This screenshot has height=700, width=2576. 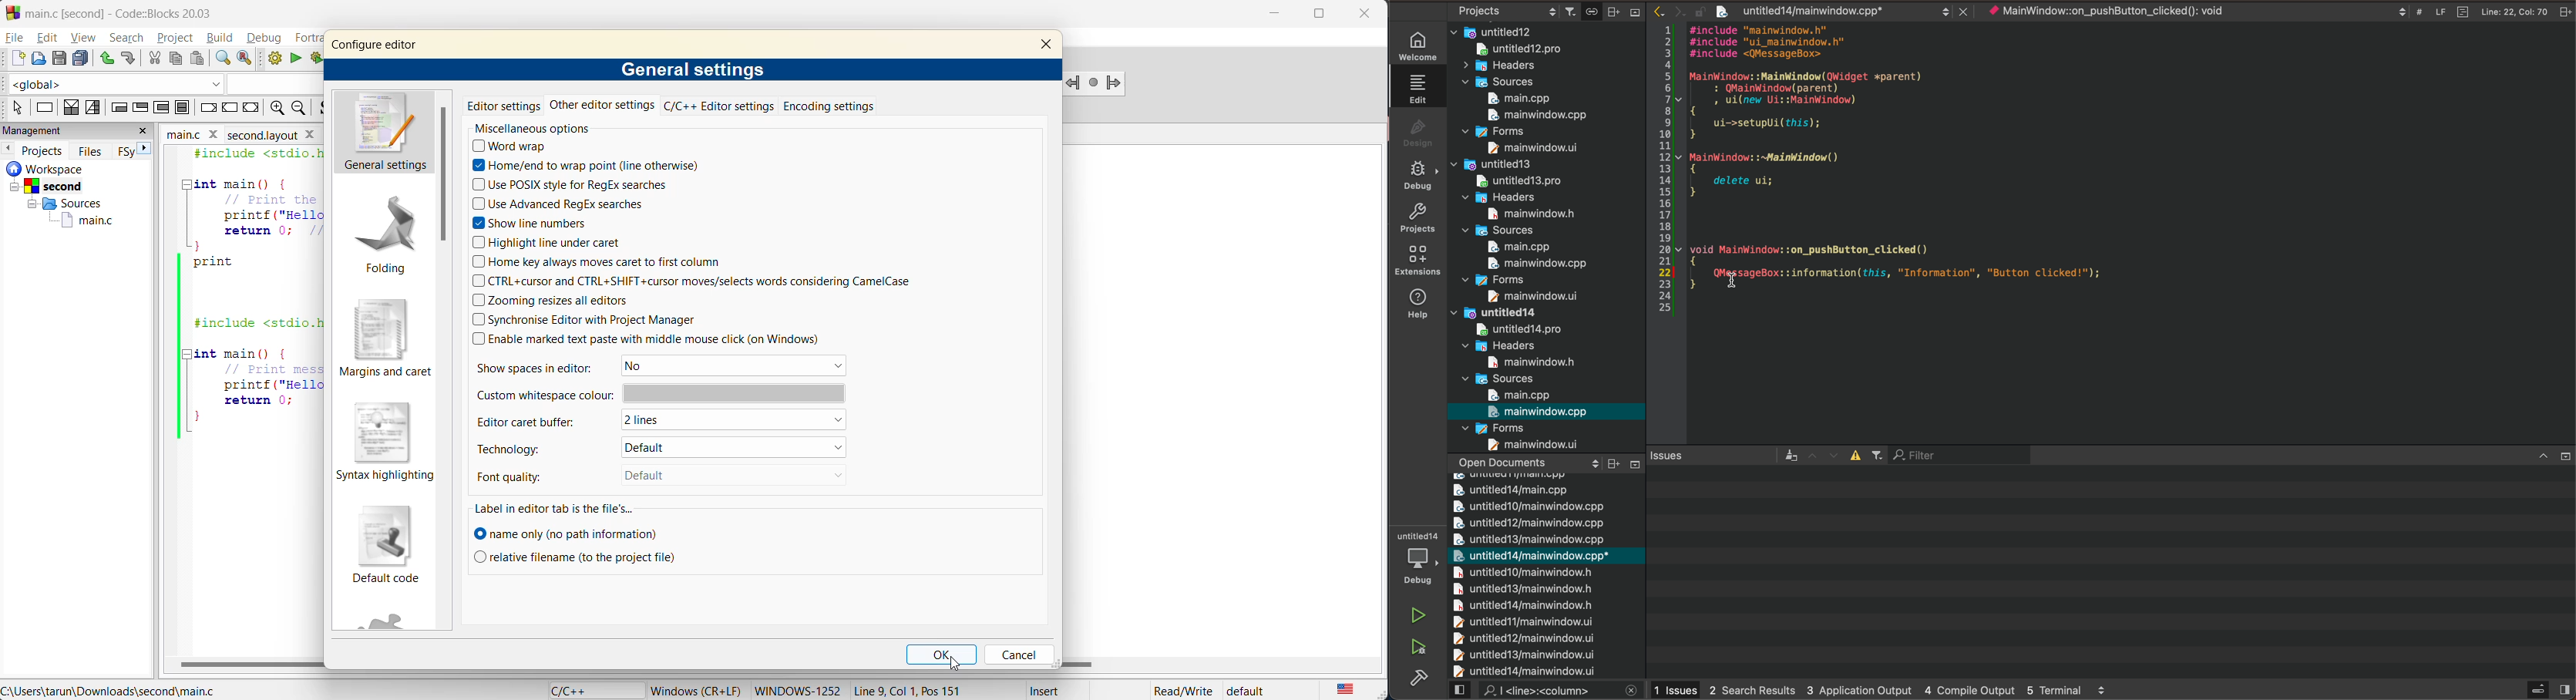 What do you see at coordinates (387, 338) in the screenshot?
I see `margins and caret` at bounding box center [387, 338].